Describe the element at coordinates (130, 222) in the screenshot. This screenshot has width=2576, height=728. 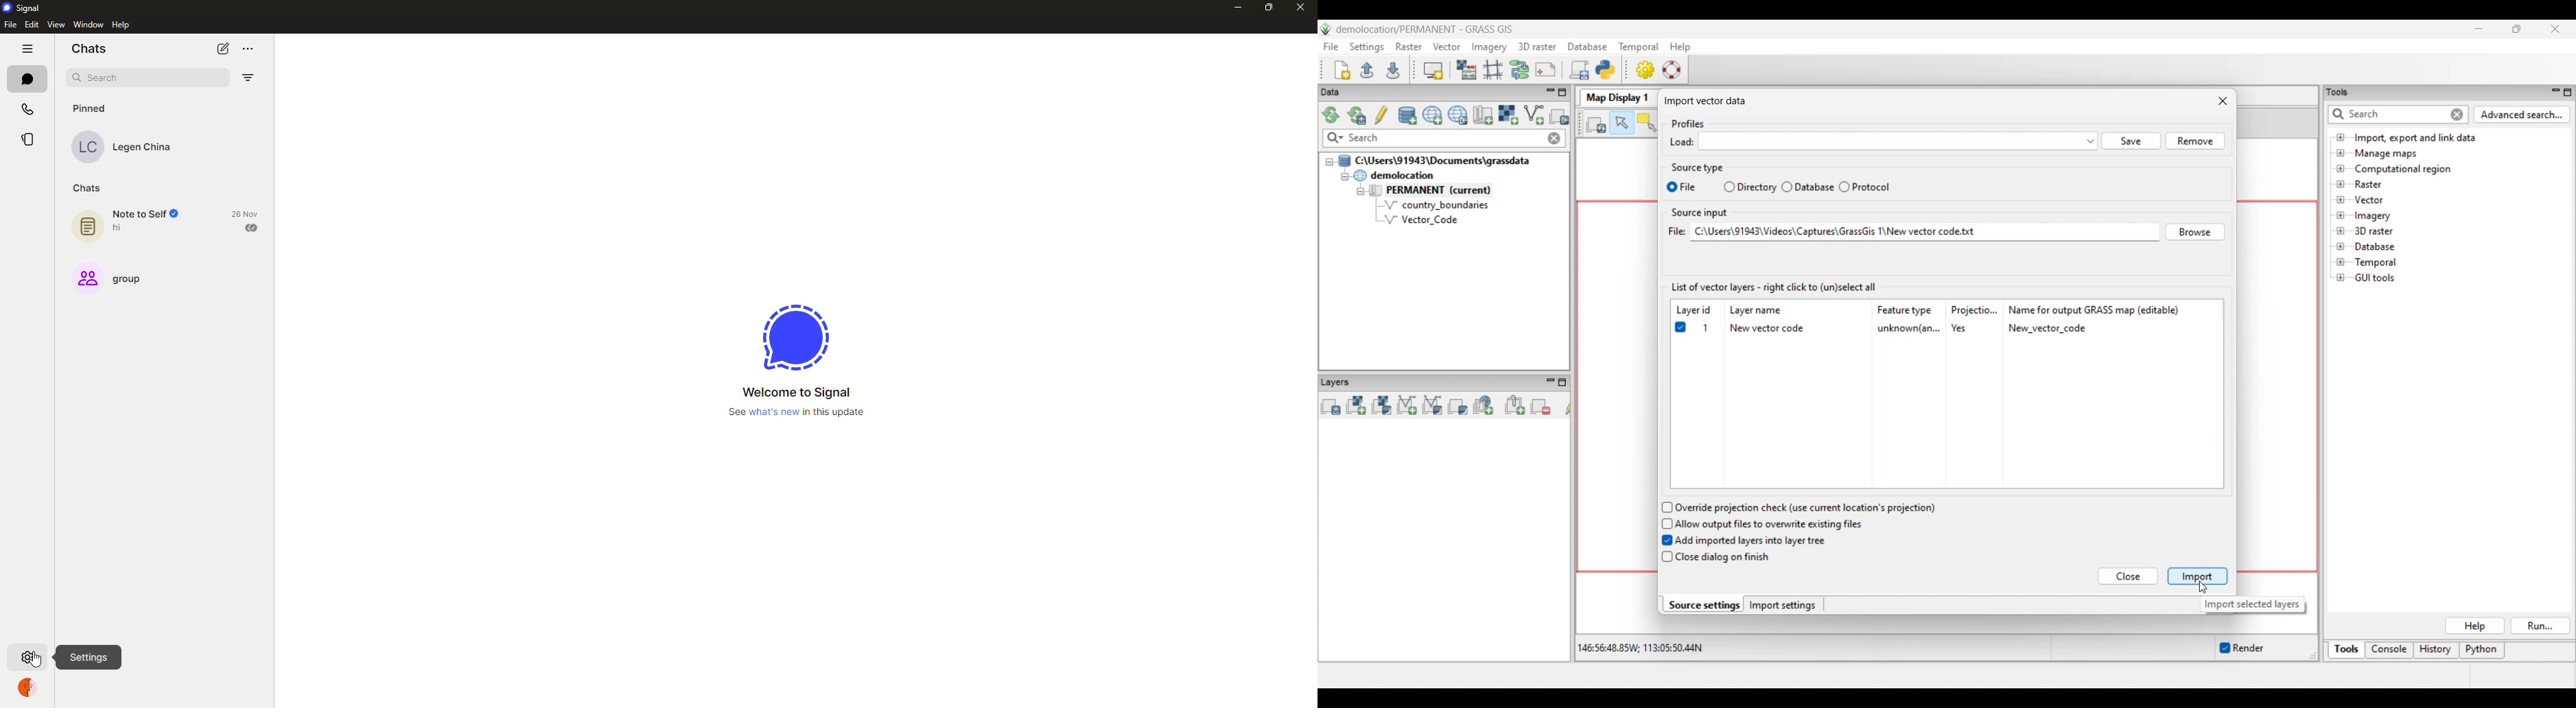
I see `note to self` at that location.